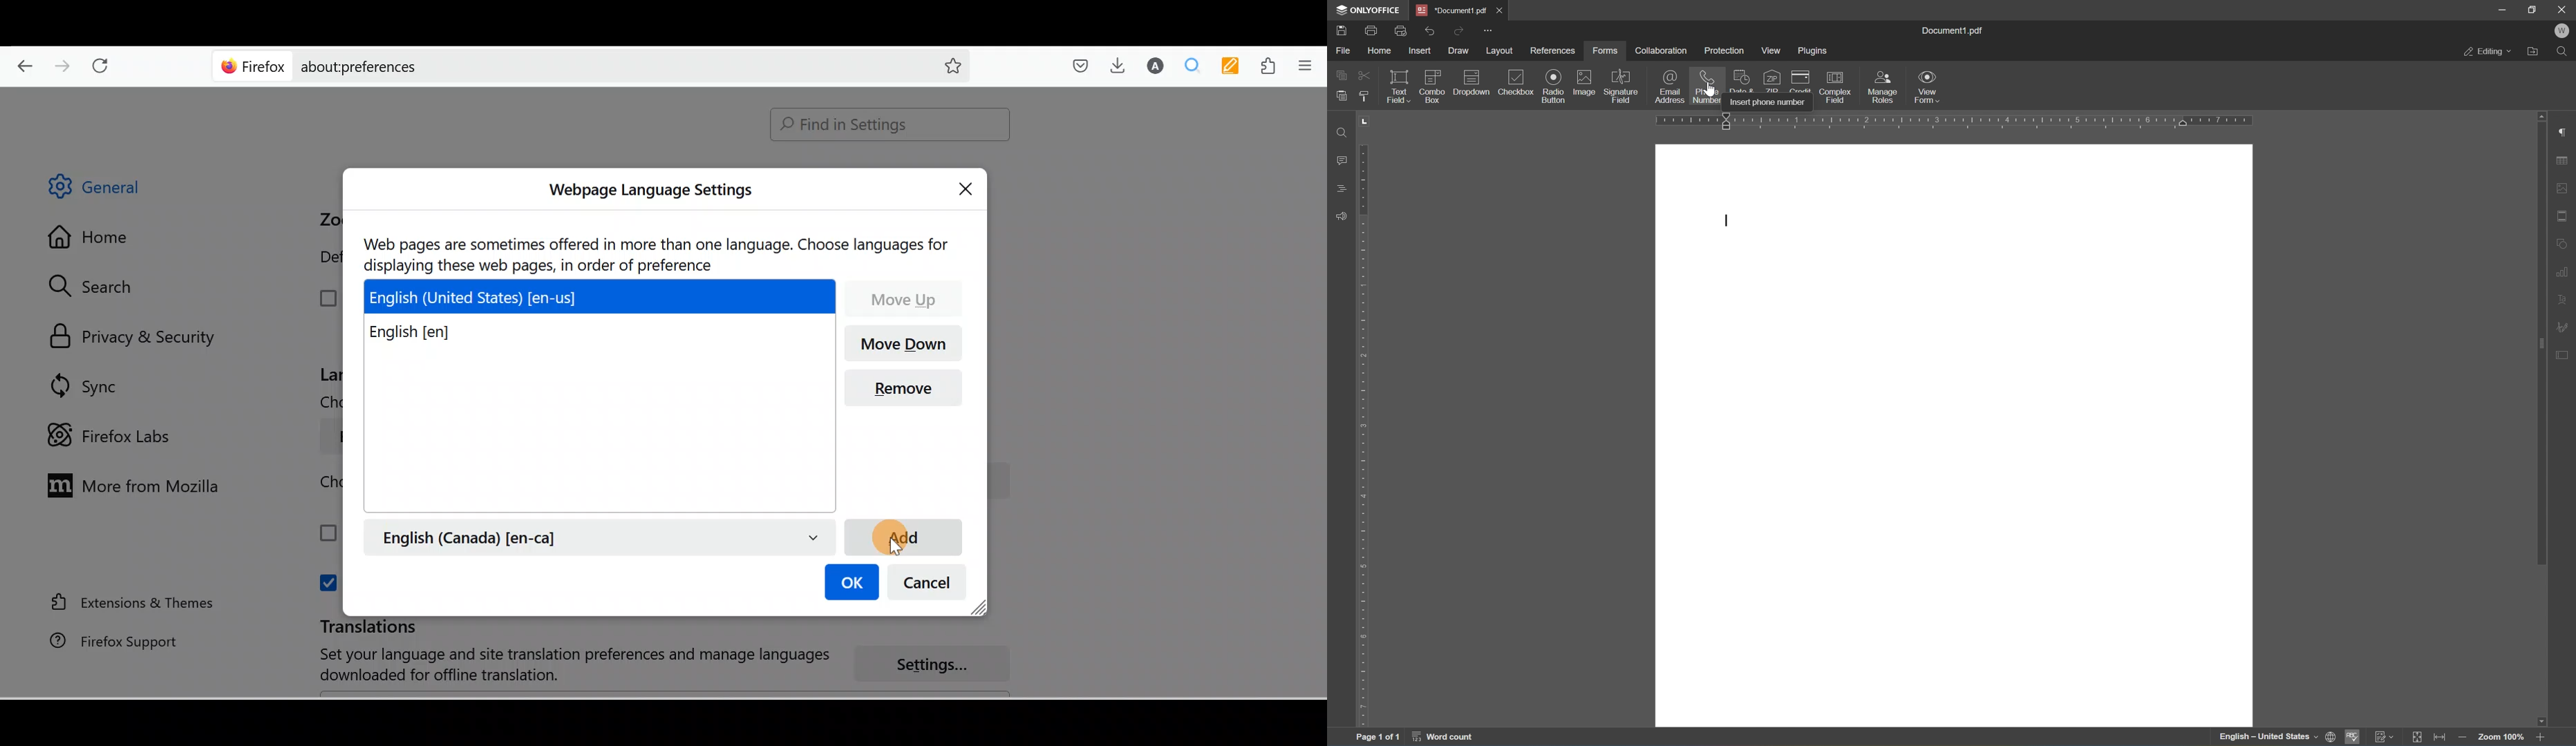 The height and width of the screenshot is (756, 2576). What do you see at coordinates (1342, 97) in the screenshot?
I see `paste` at bounding box center [1342, 97].